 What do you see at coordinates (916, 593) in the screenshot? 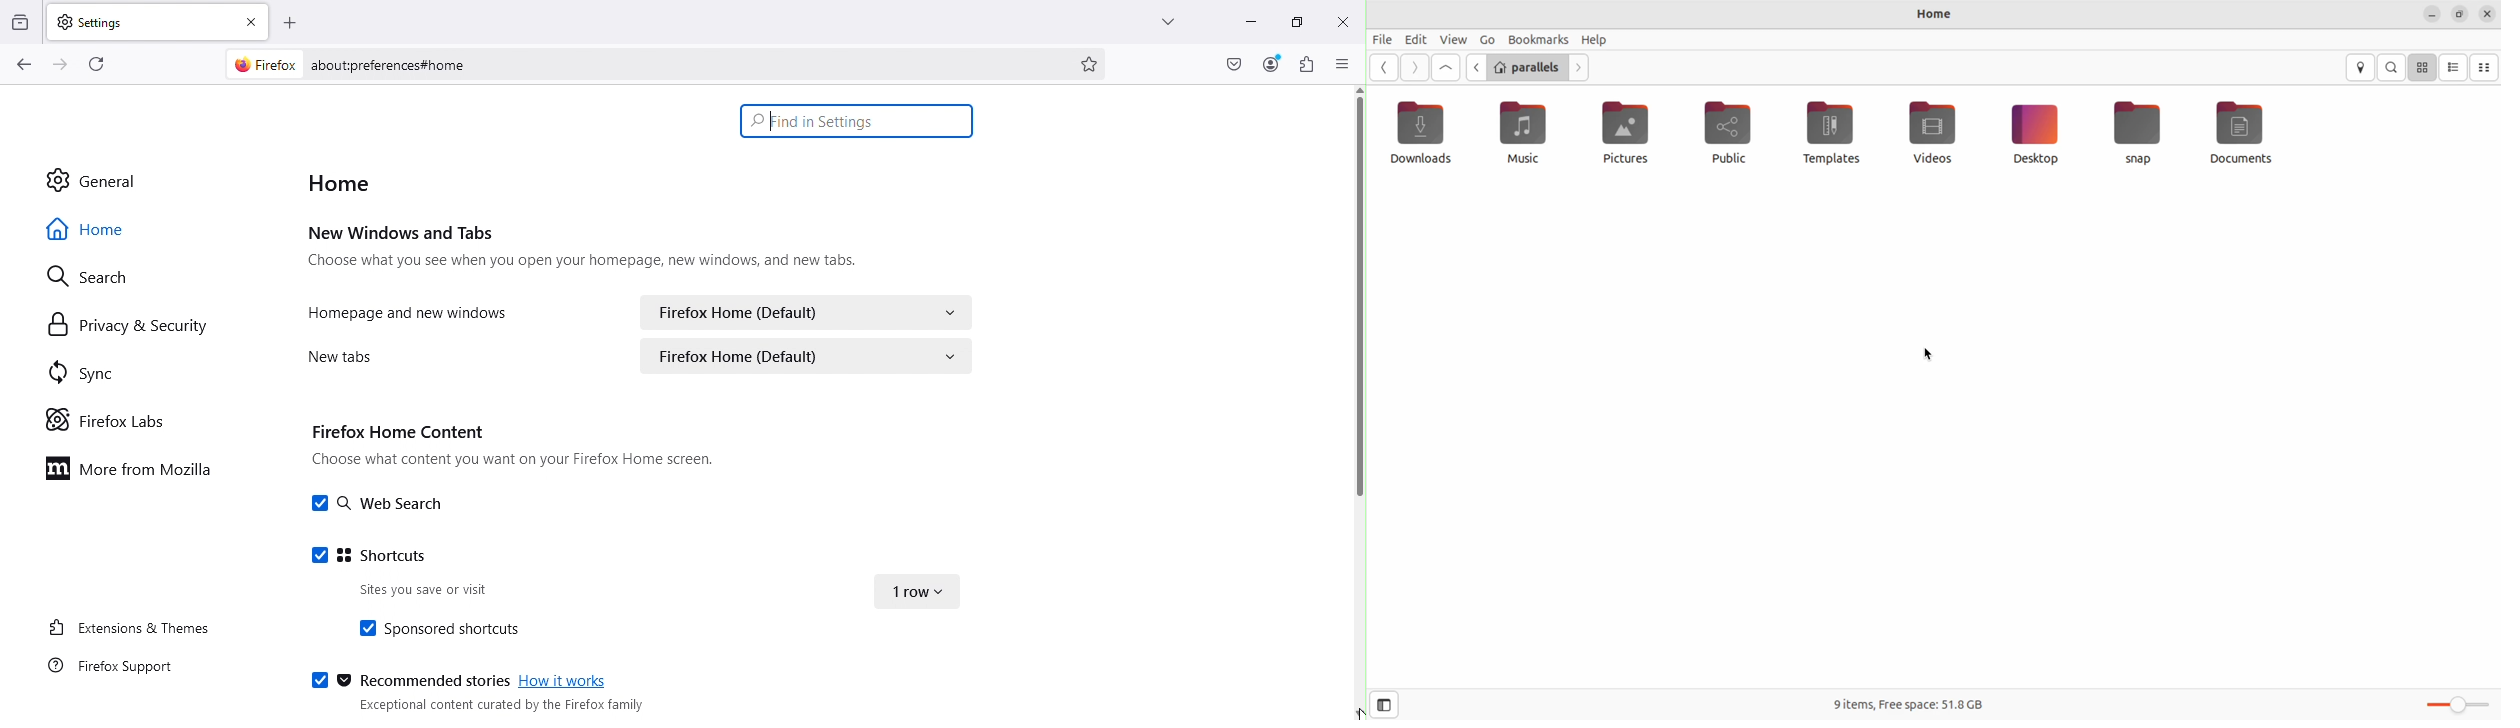
I see `Drop down menu` at bounding box center [916, 593].